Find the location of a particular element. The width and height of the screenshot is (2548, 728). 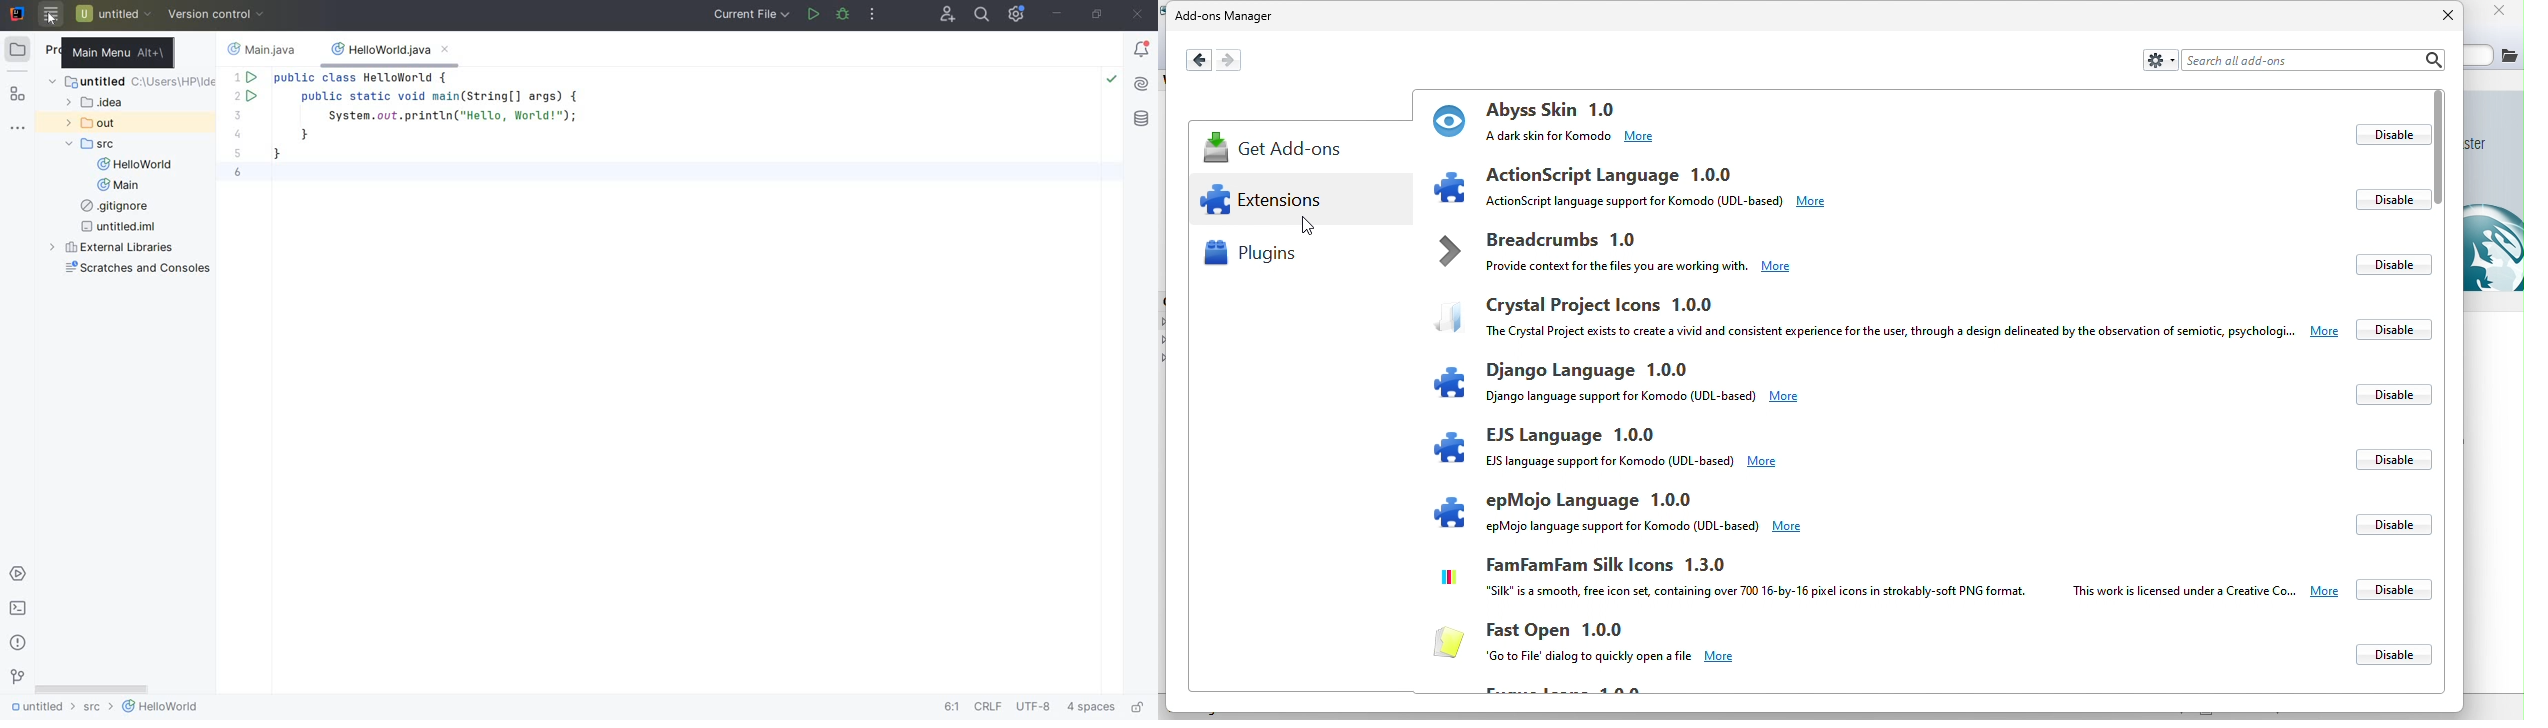

close is located at coordinates (2438, 15).